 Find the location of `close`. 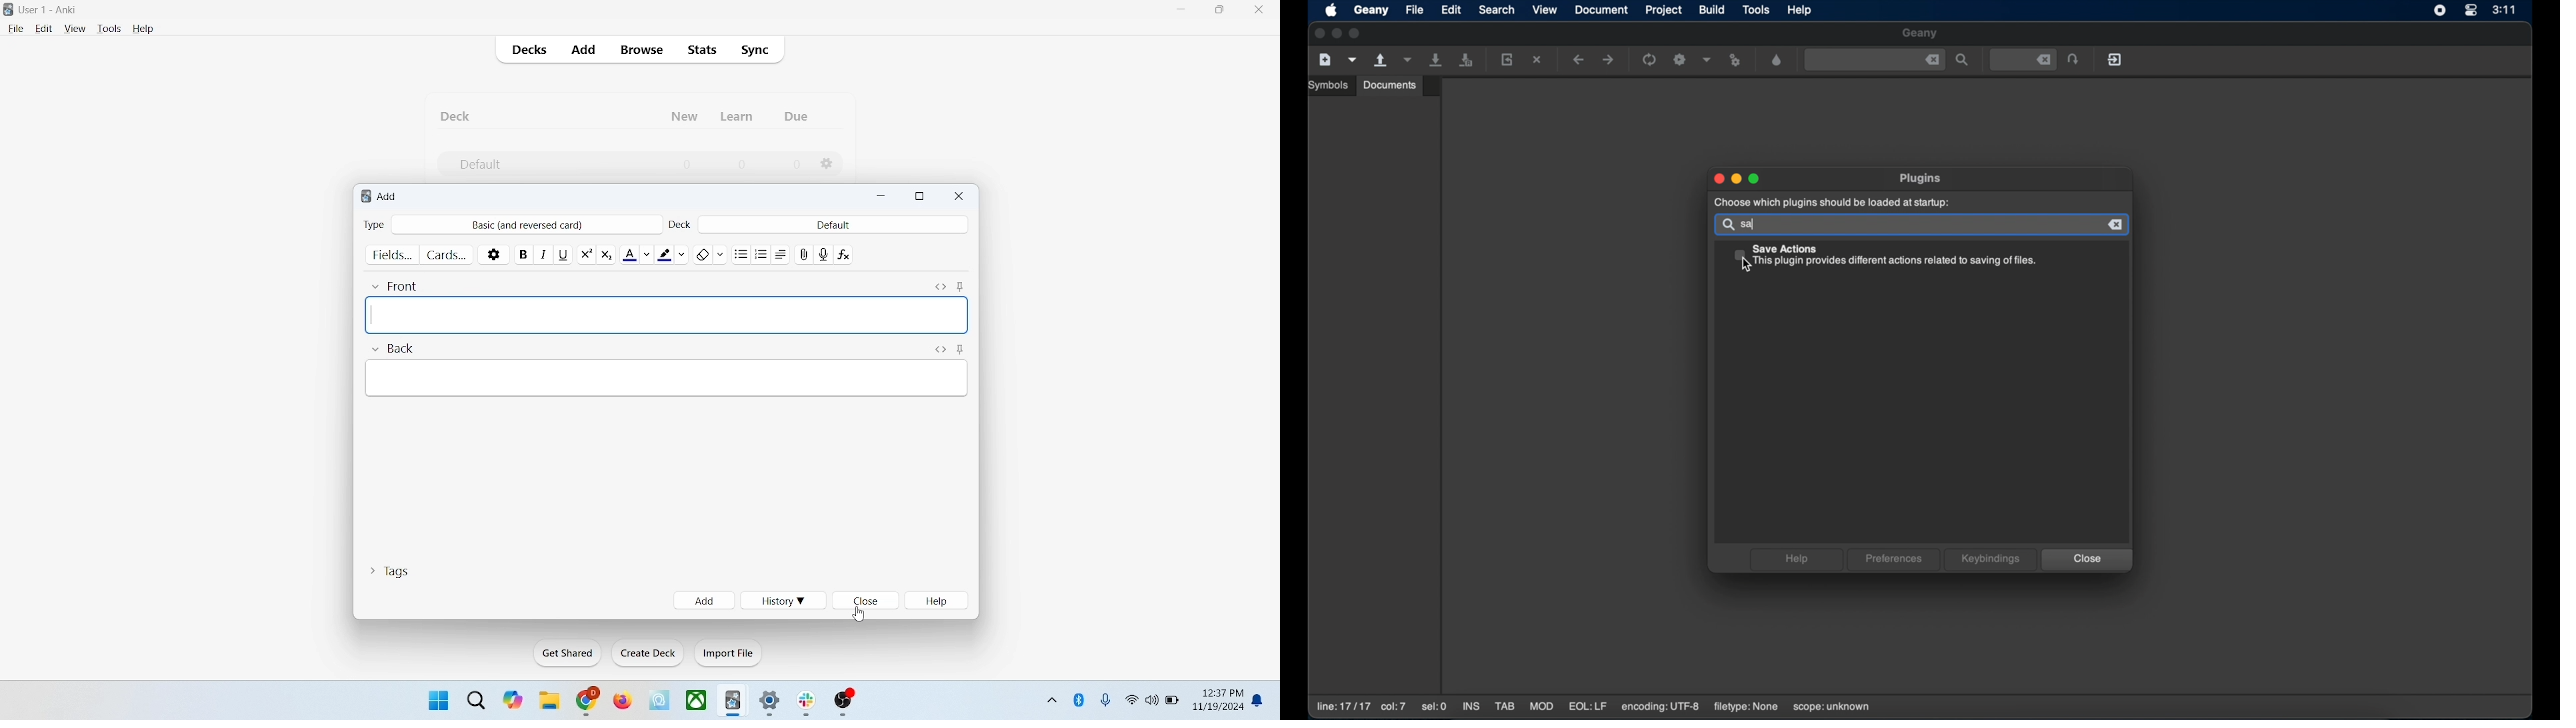

close is located at coordinates (867, 602).